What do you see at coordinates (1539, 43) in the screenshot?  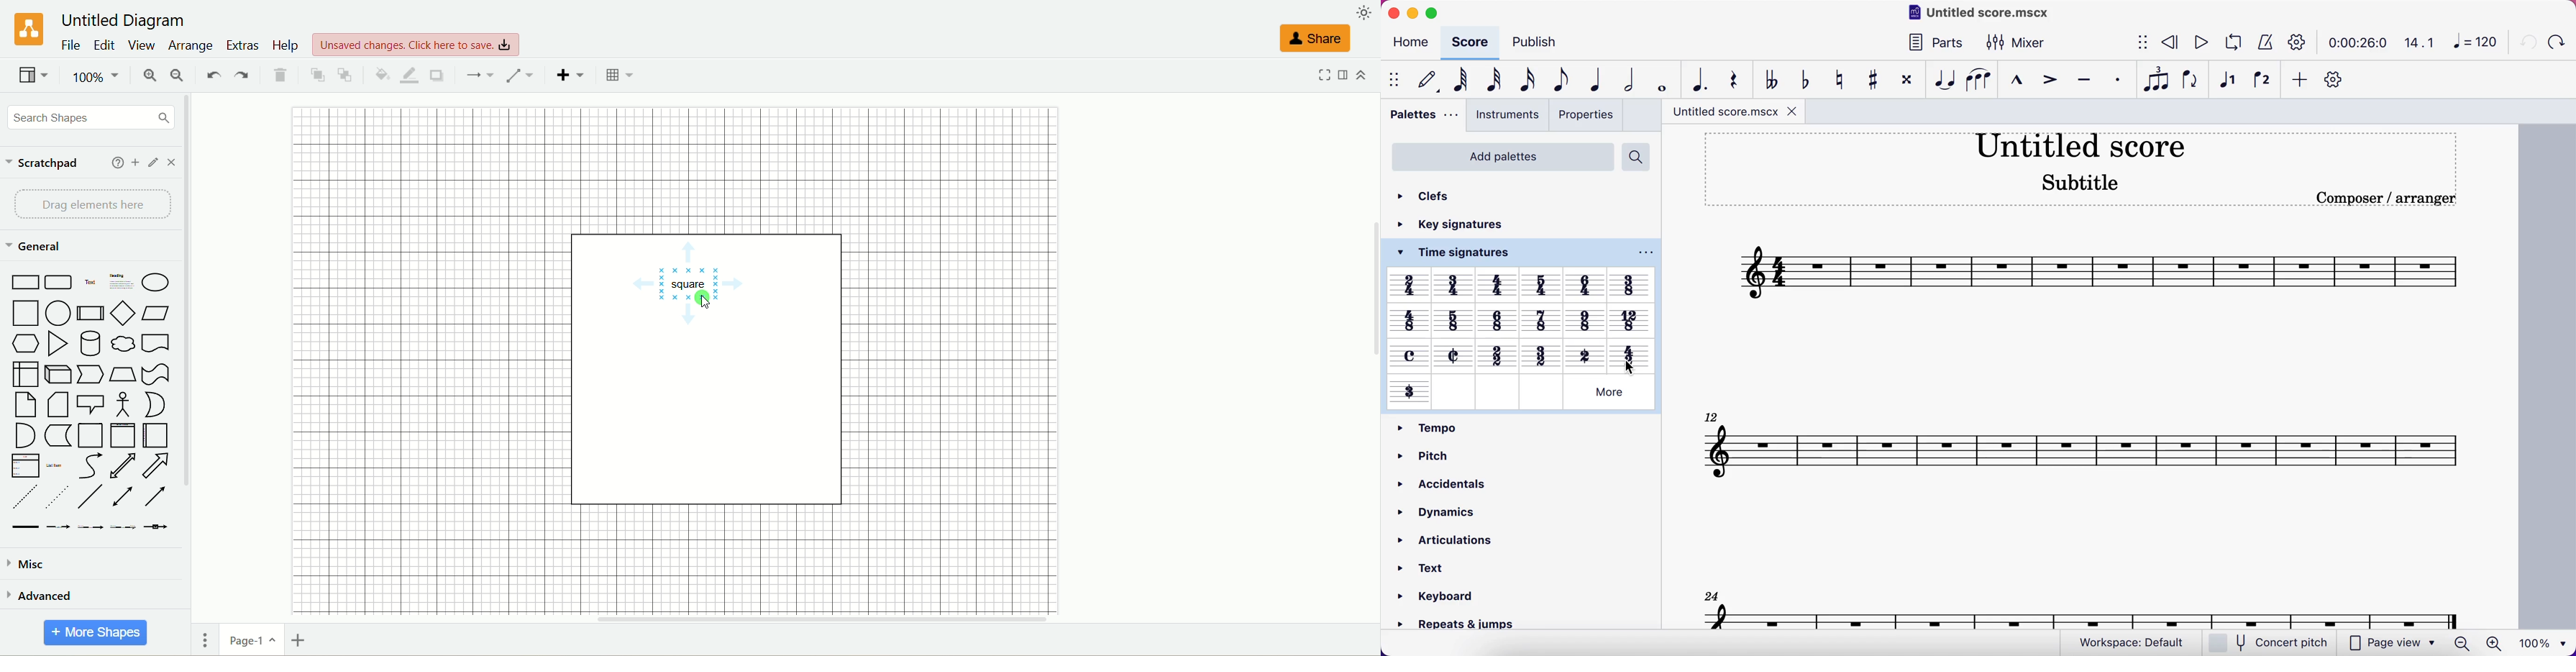 I see `publish` at bounding box center [1539, 43].